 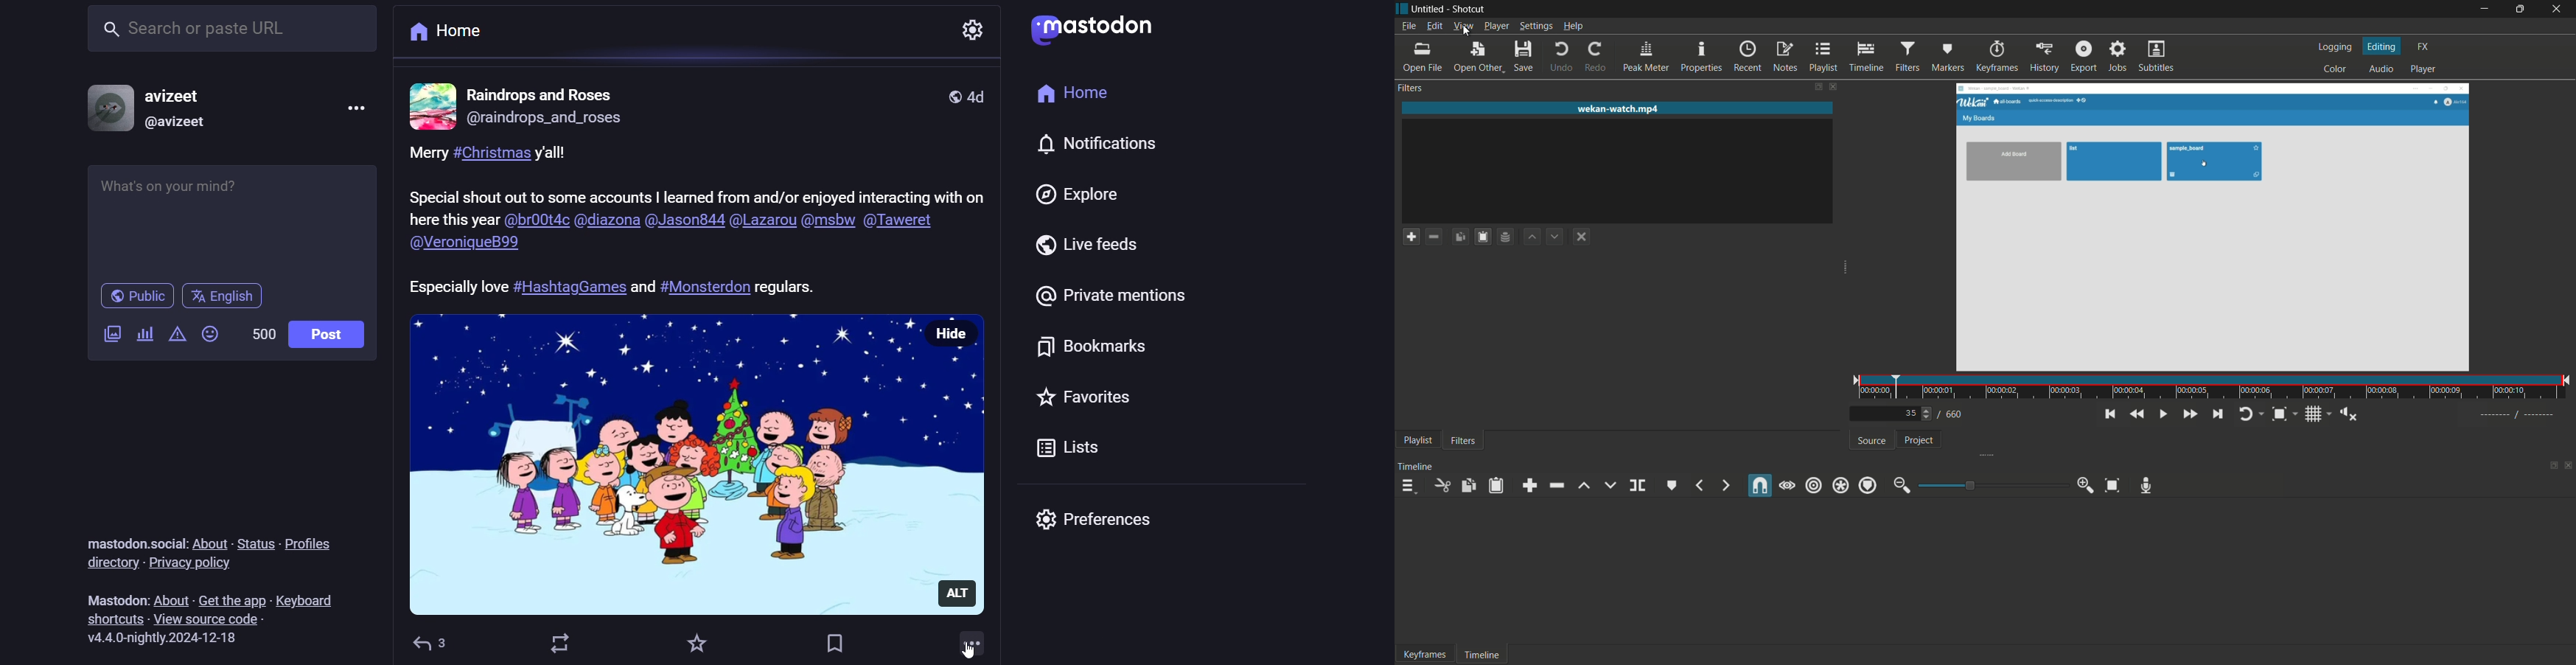 What do you see at coordinates (701, 176) in the screenshot?
I see `post text` at bounding box center [701, 176].